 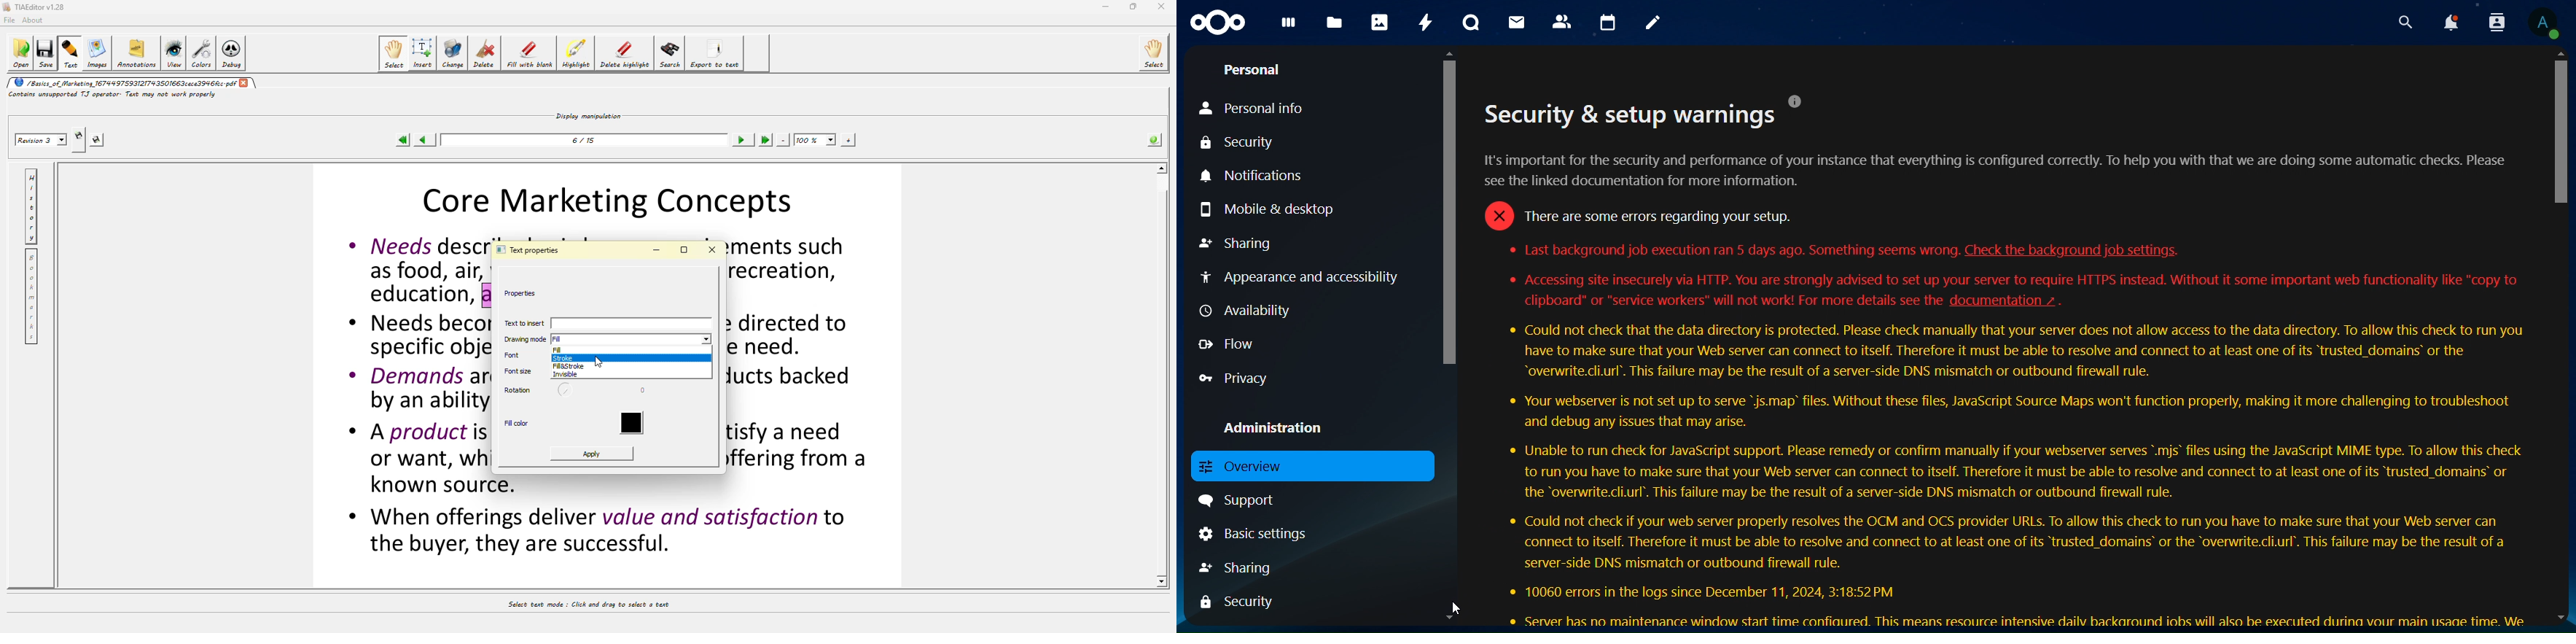 What do you see at coordinates (2564, 131) in the screenshot?
I see `scroll bar` at bounding box center [2564, 131].